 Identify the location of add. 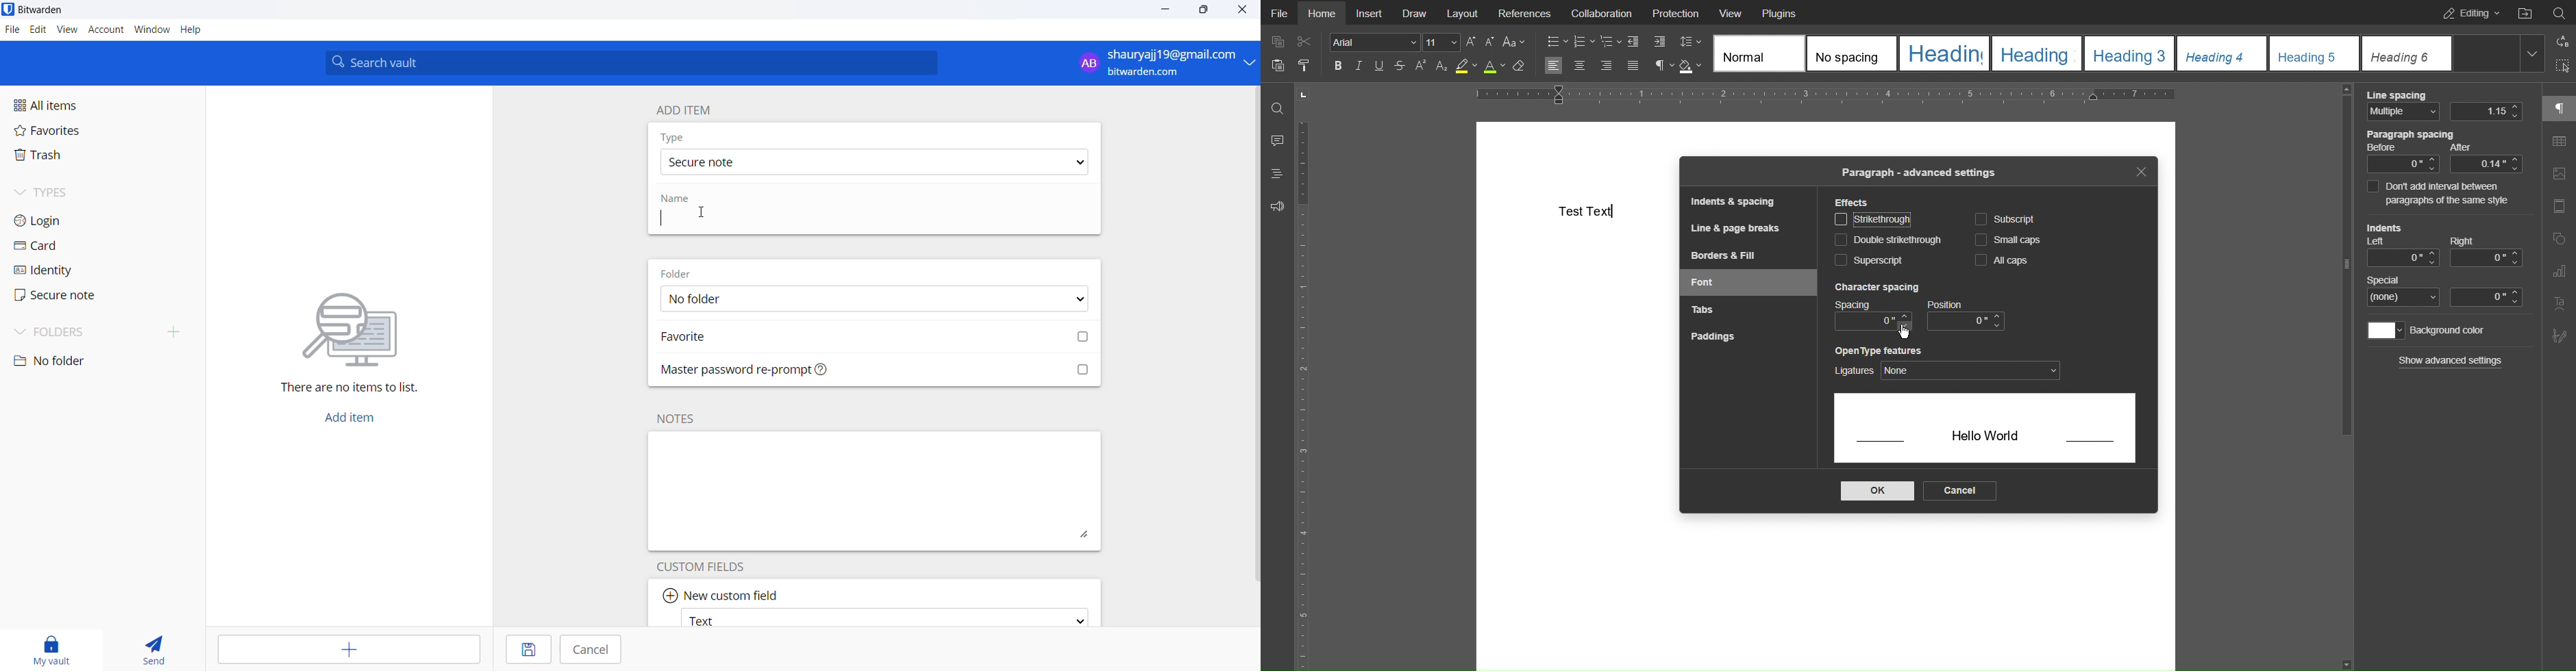
(344, 649).